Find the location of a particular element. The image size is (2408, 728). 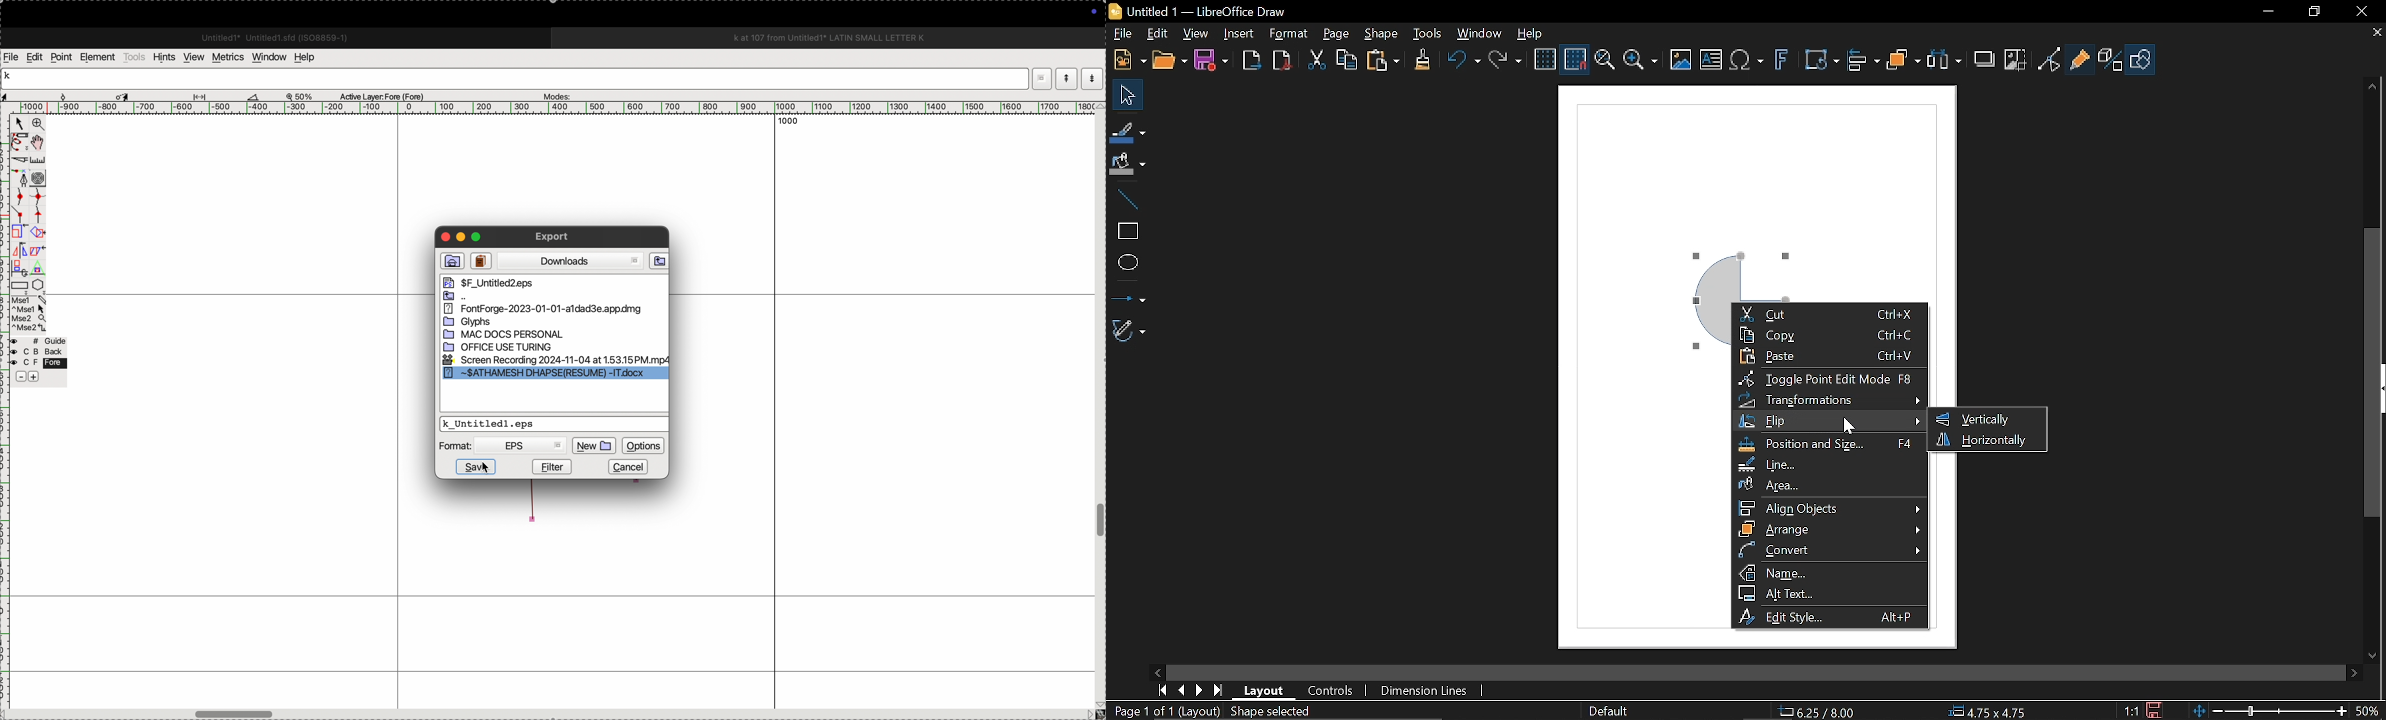

Guide is located at coordinates (38, 360).